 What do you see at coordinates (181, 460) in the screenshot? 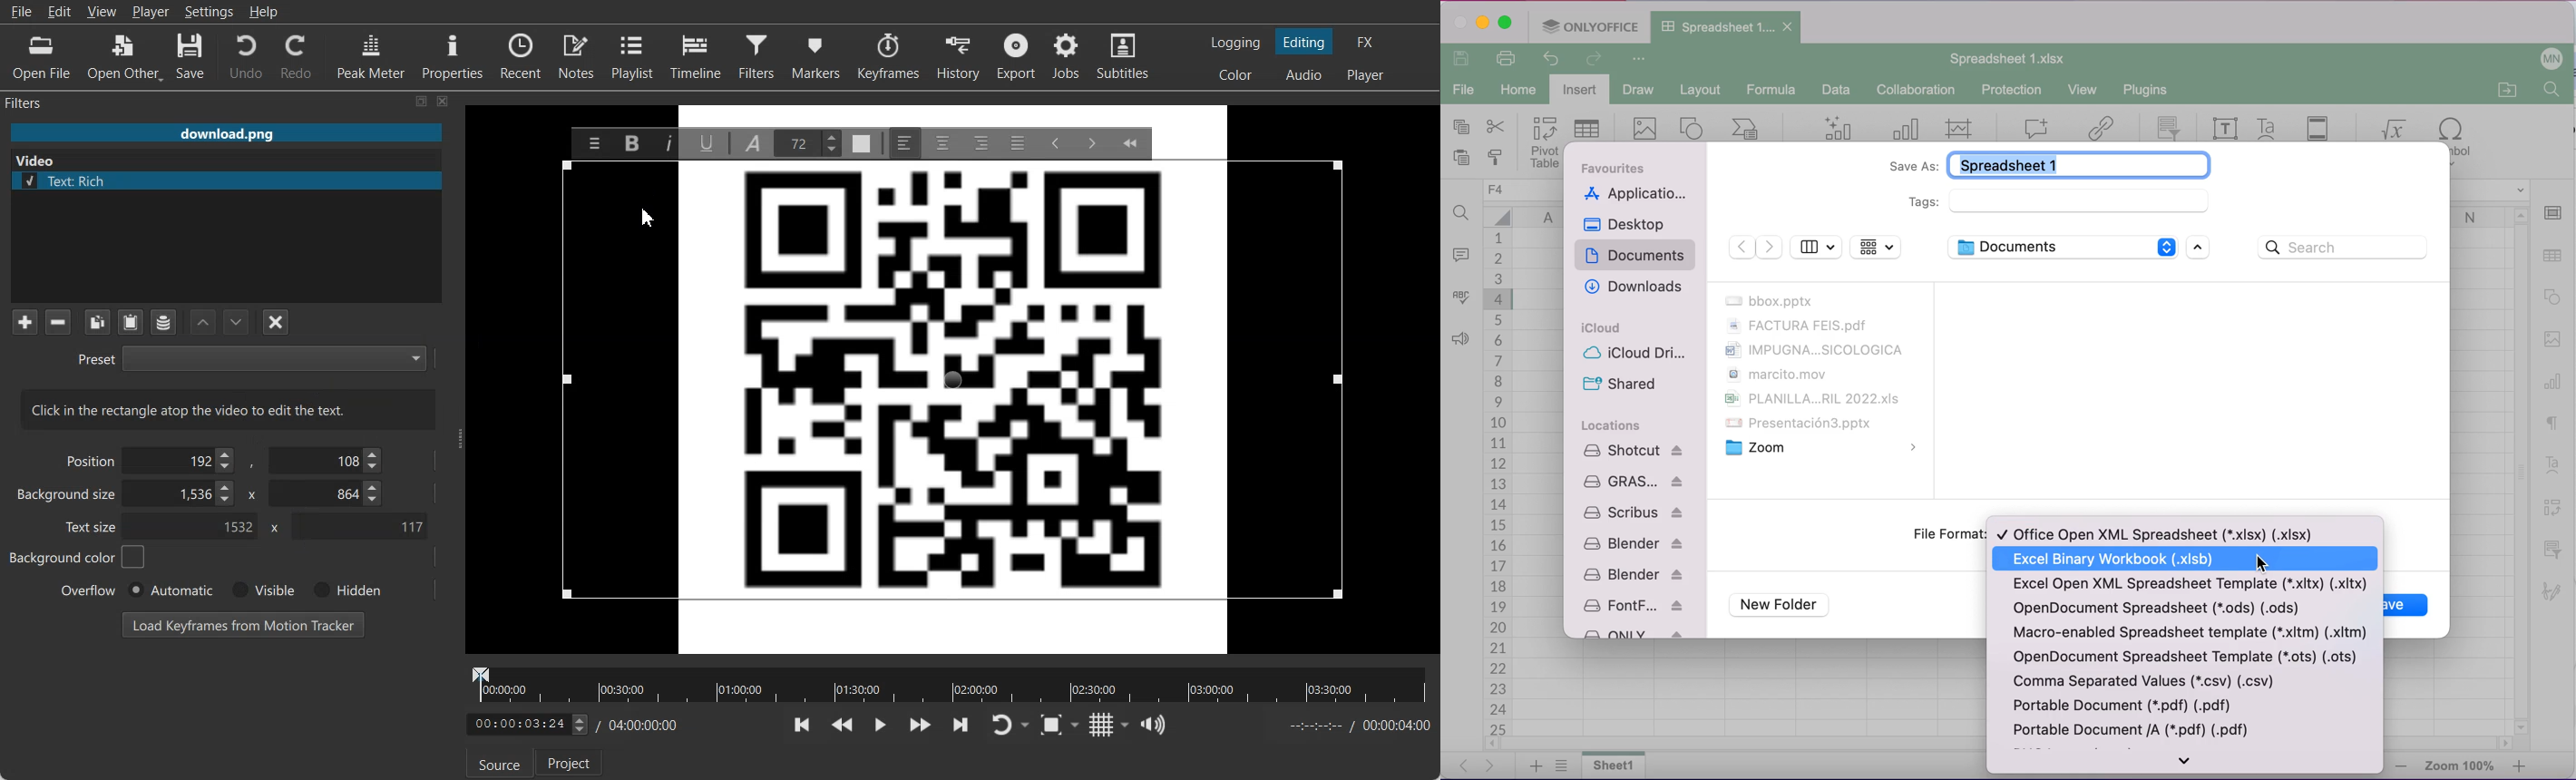
I see `Position Adjuster X- Coordinate` at bounding box center [181, 460].